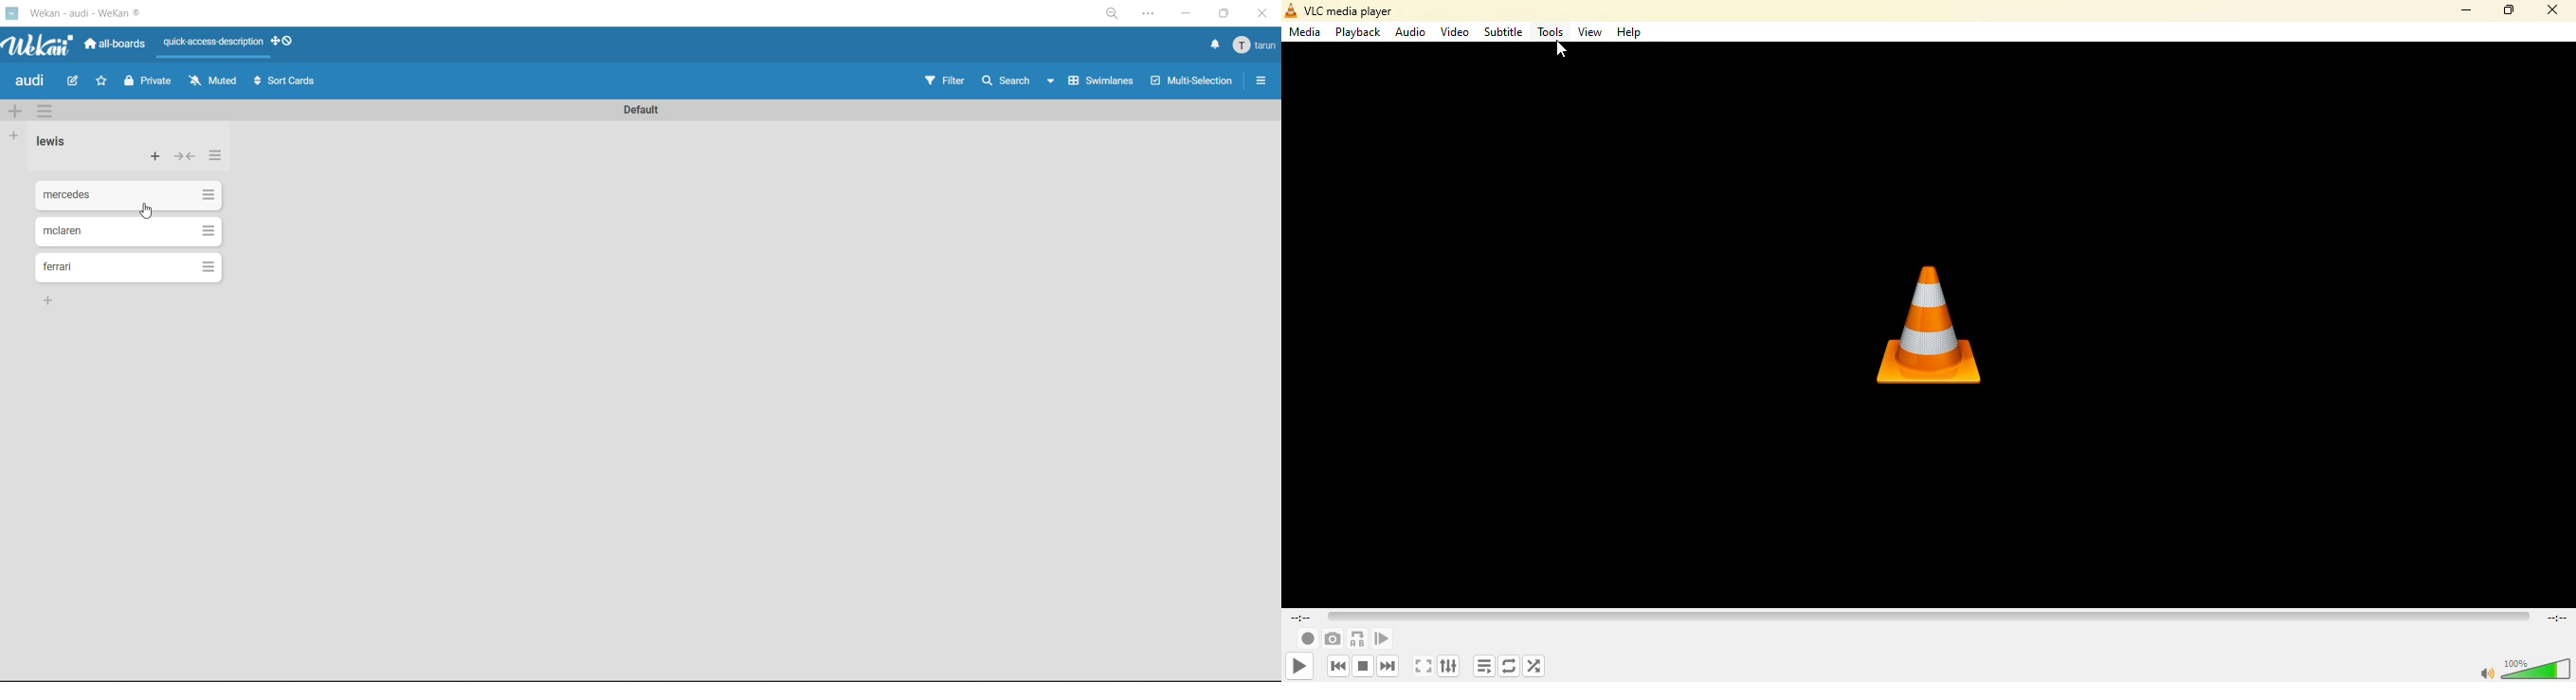 The height and width of the screenshot is (700, 2576). What do you see at coordinates (156, 159) in the screenshot?
I see `add card` at bounding box center [156, 159].